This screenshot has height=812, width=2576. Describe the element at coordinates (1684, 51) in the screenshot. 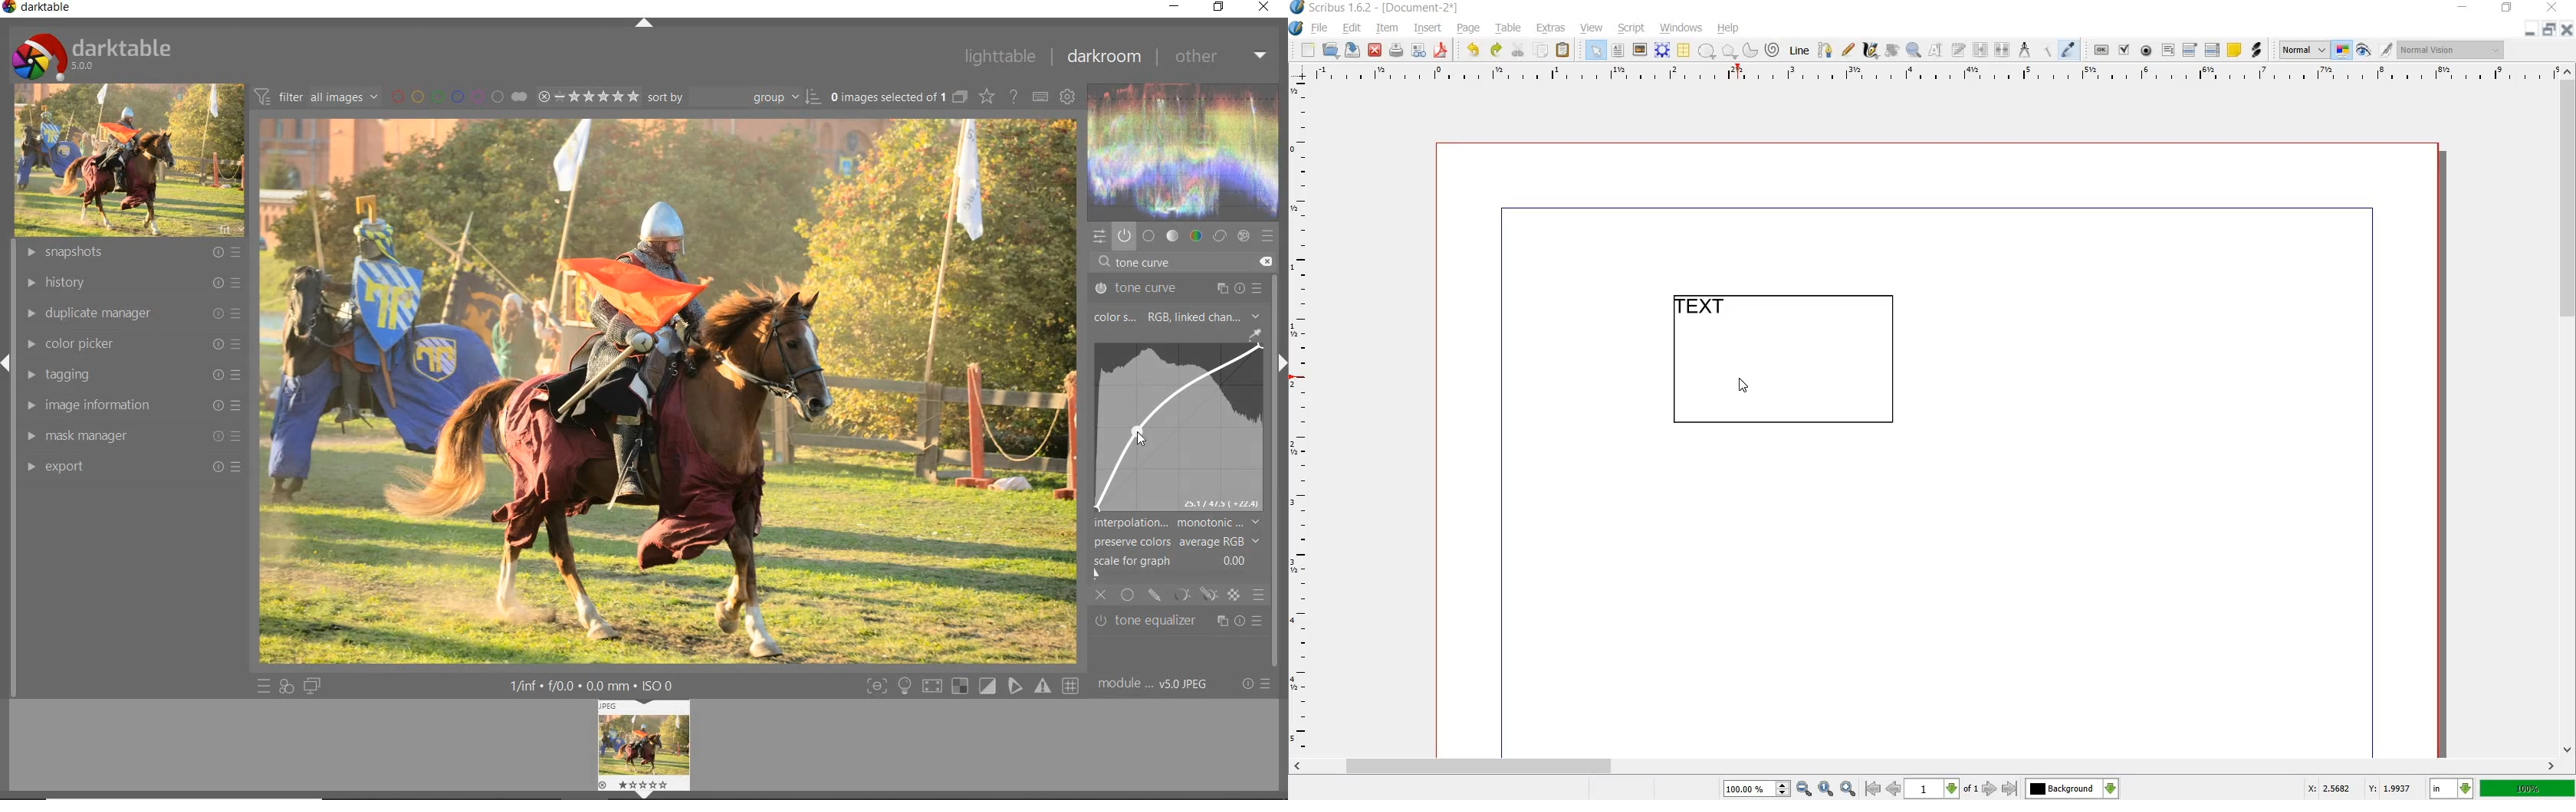

I see `table` at that location.